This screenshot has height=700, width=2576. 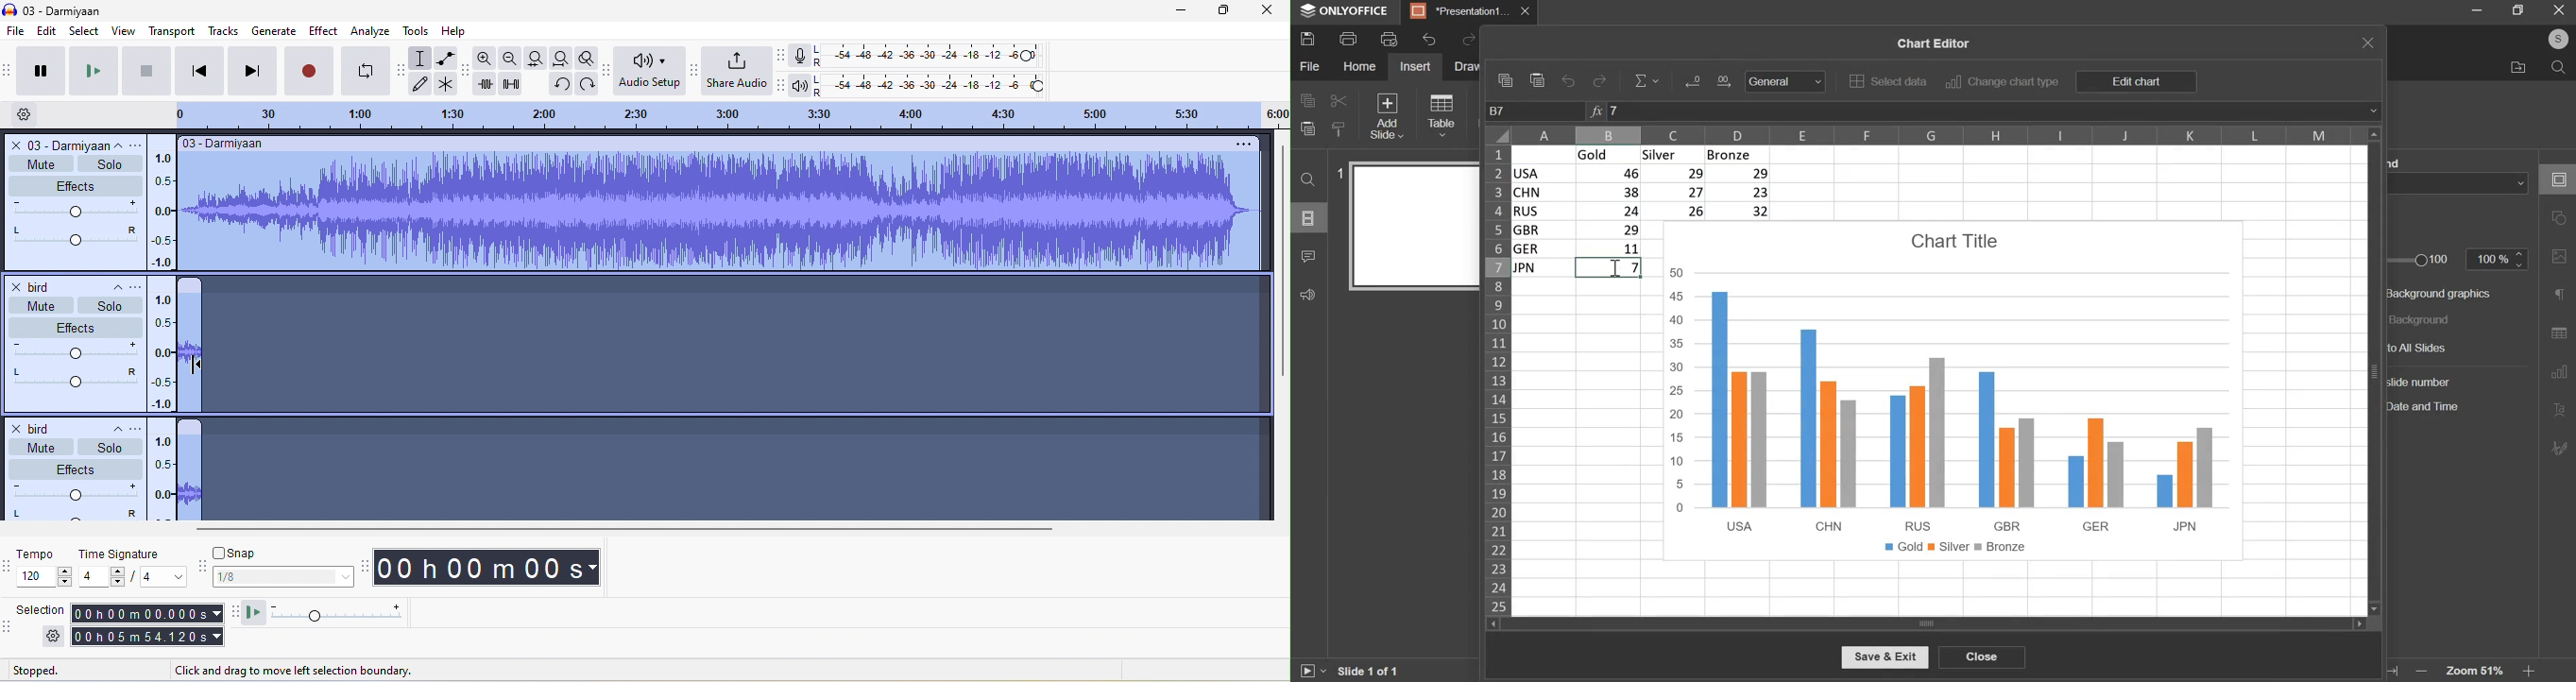 What do you see at coordinates (512, 59) in the screenshot?
I see `zoom out` at bounding box center [512, 59].